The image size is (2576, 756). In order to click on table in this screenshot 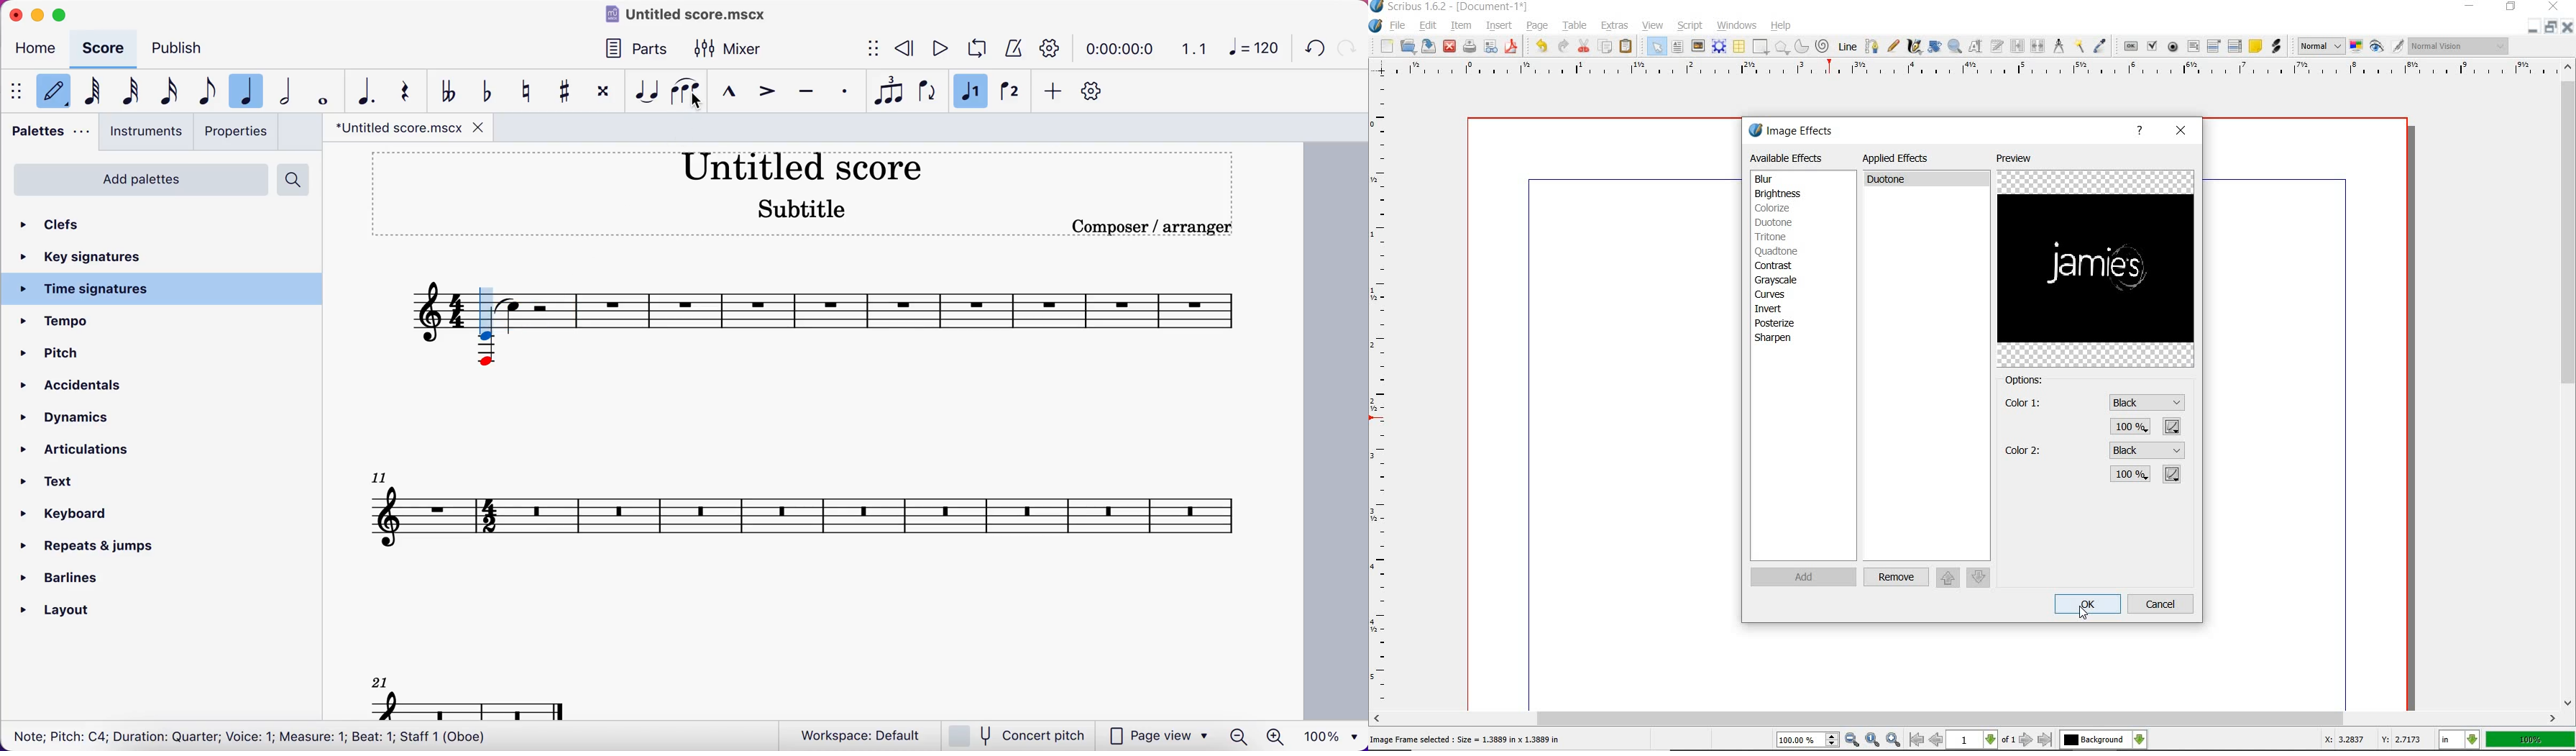, I will do `click(1574, 24)`.